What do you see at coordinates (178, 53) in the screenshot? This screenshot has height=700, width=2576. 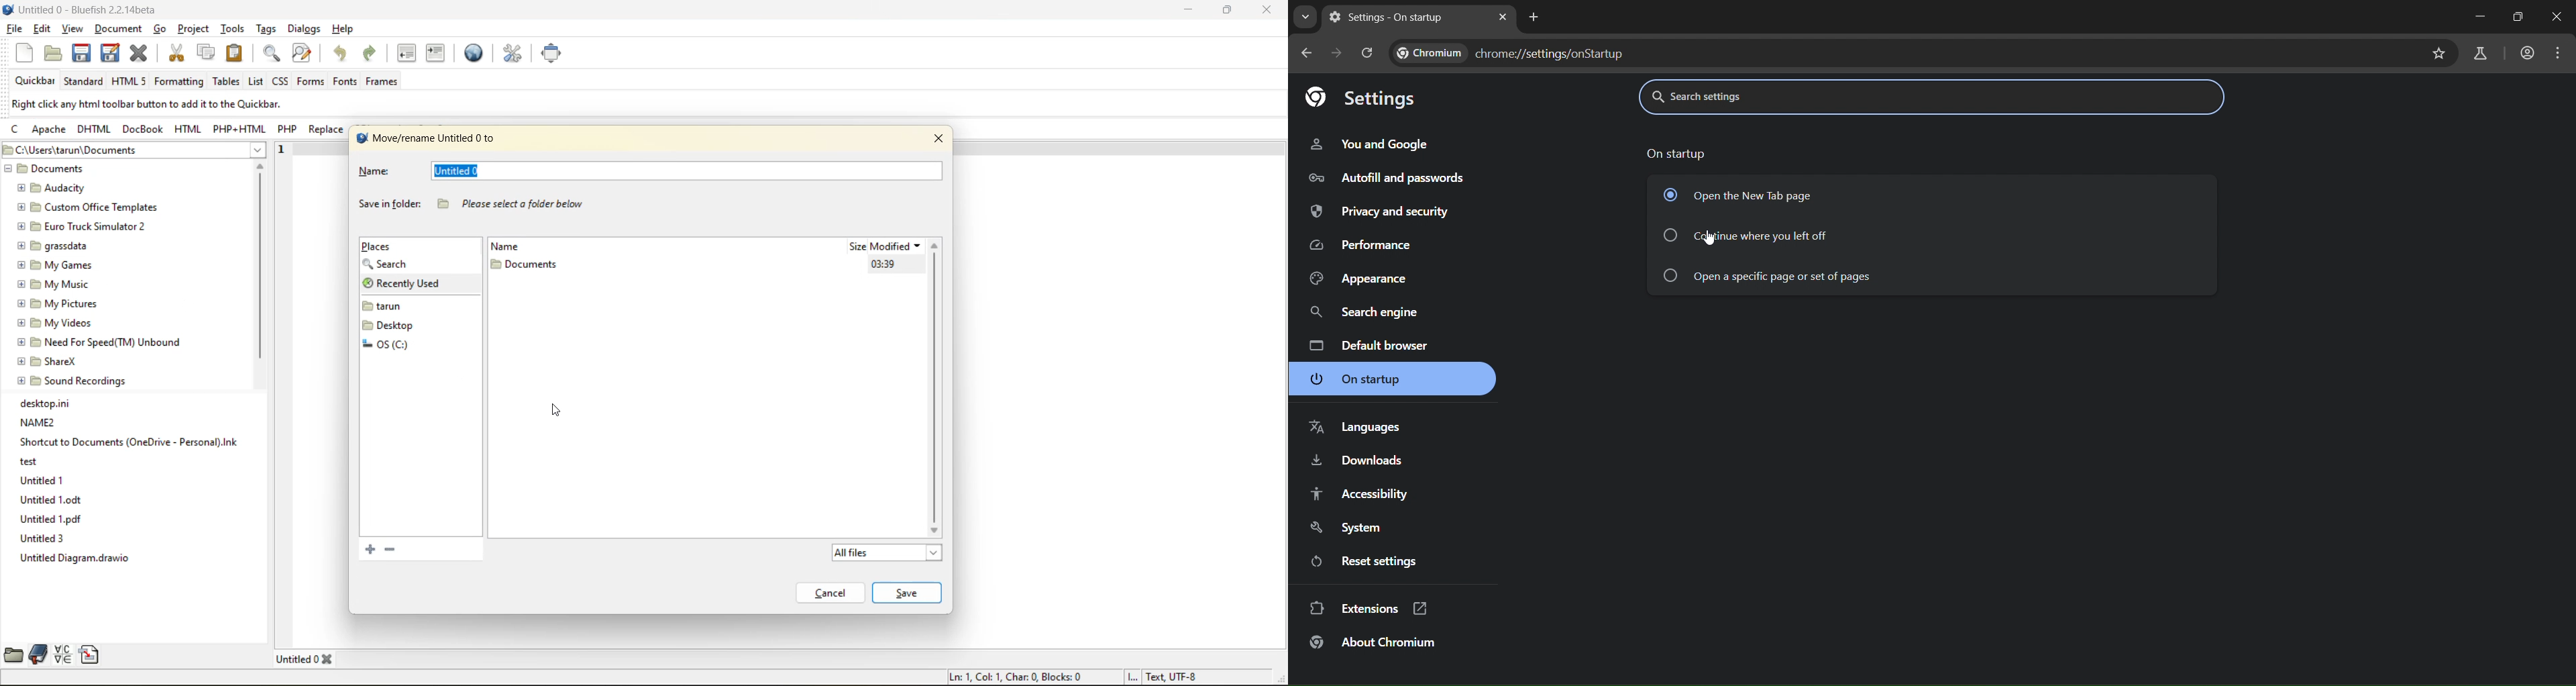 I see `cut` at bounding box center [178, 53].